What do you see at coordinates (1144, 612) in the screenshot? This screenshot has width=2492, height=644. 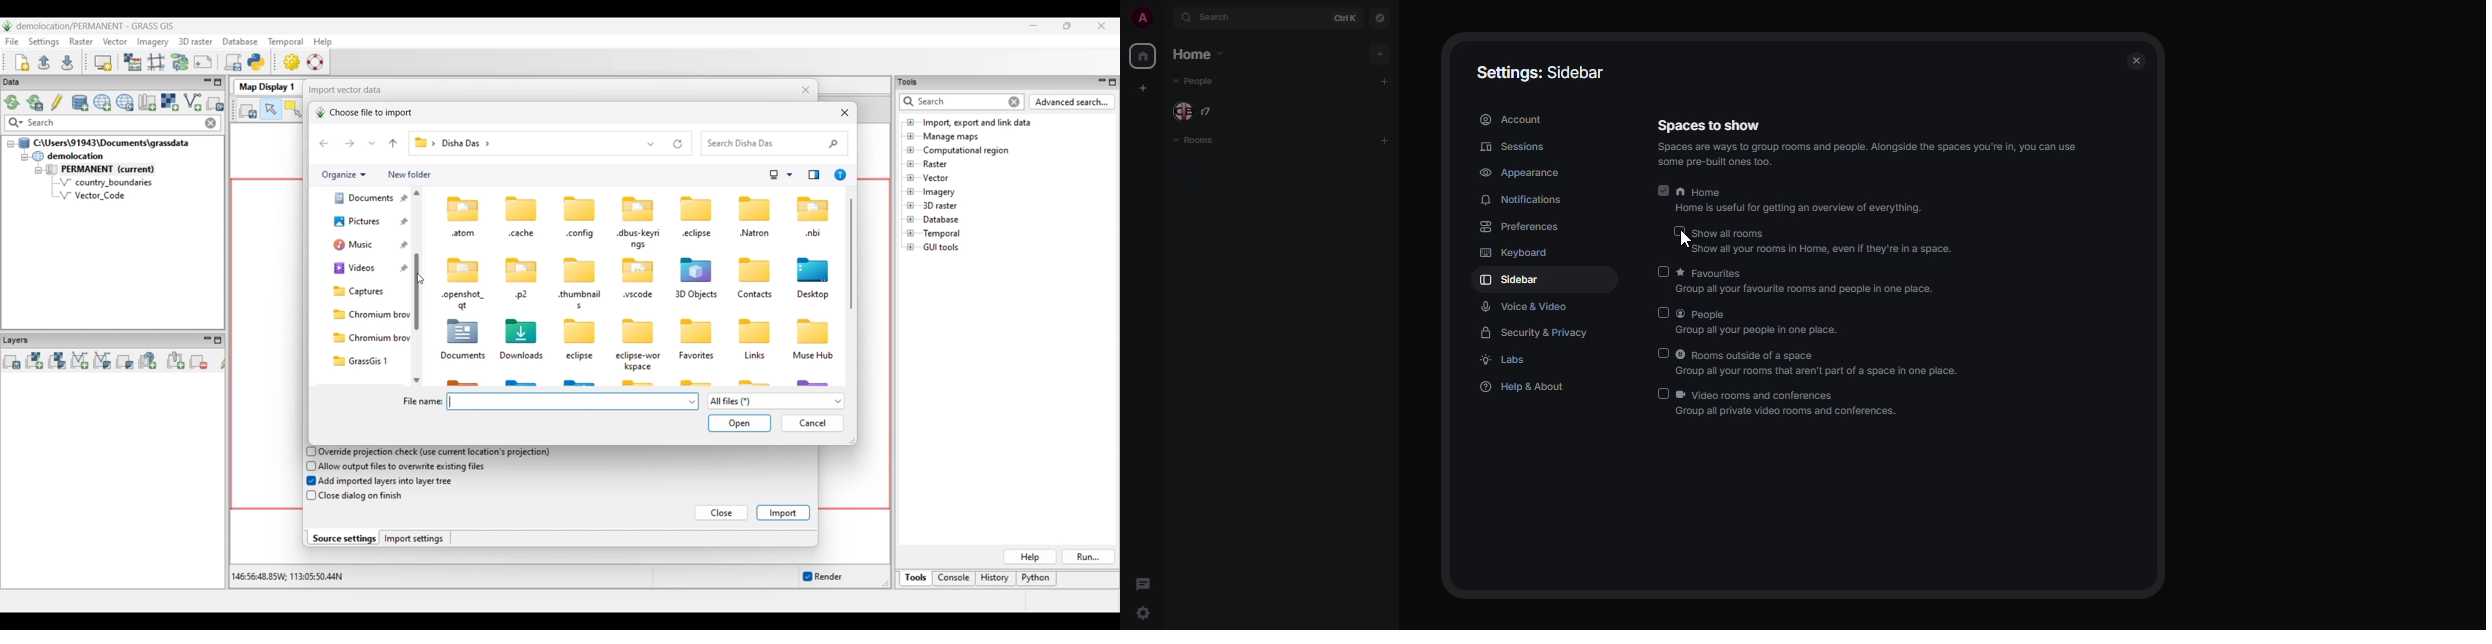 I see `quick settings` at bounding box center [1144, 612].